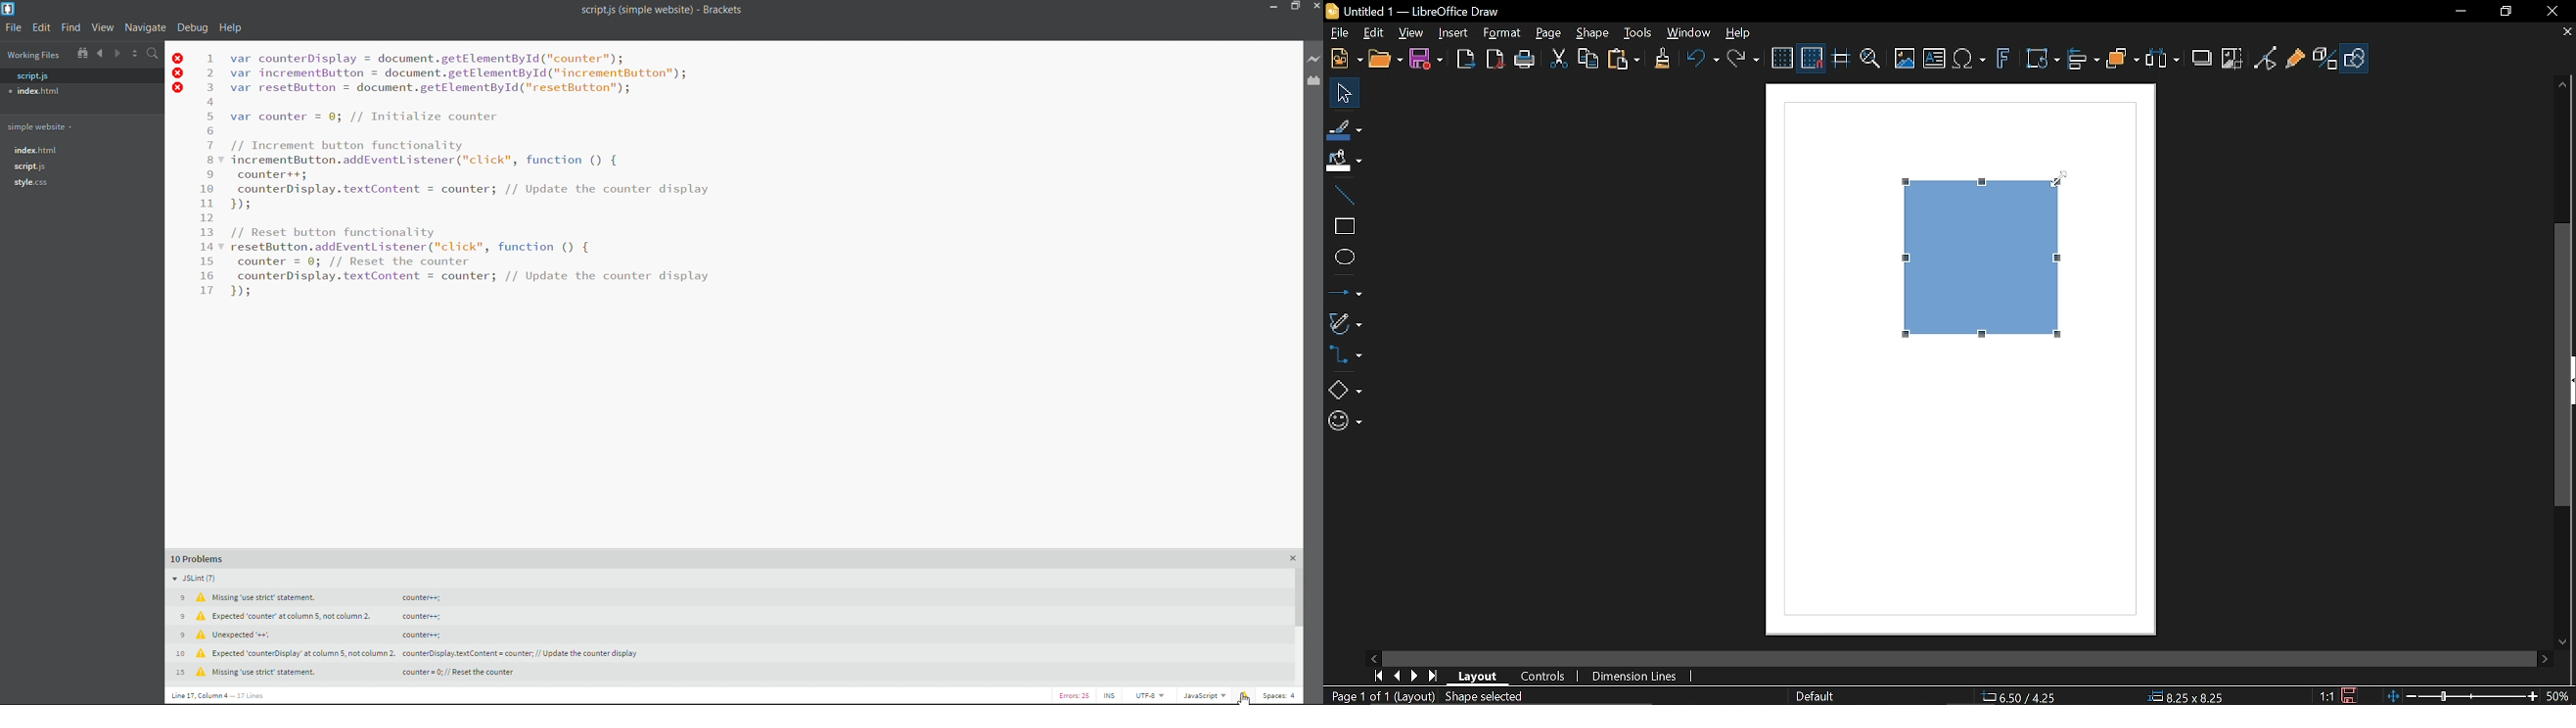 The width and height of the screenshot is (2576, 728). I want to click on Snap to grid, so click(1813, 60).